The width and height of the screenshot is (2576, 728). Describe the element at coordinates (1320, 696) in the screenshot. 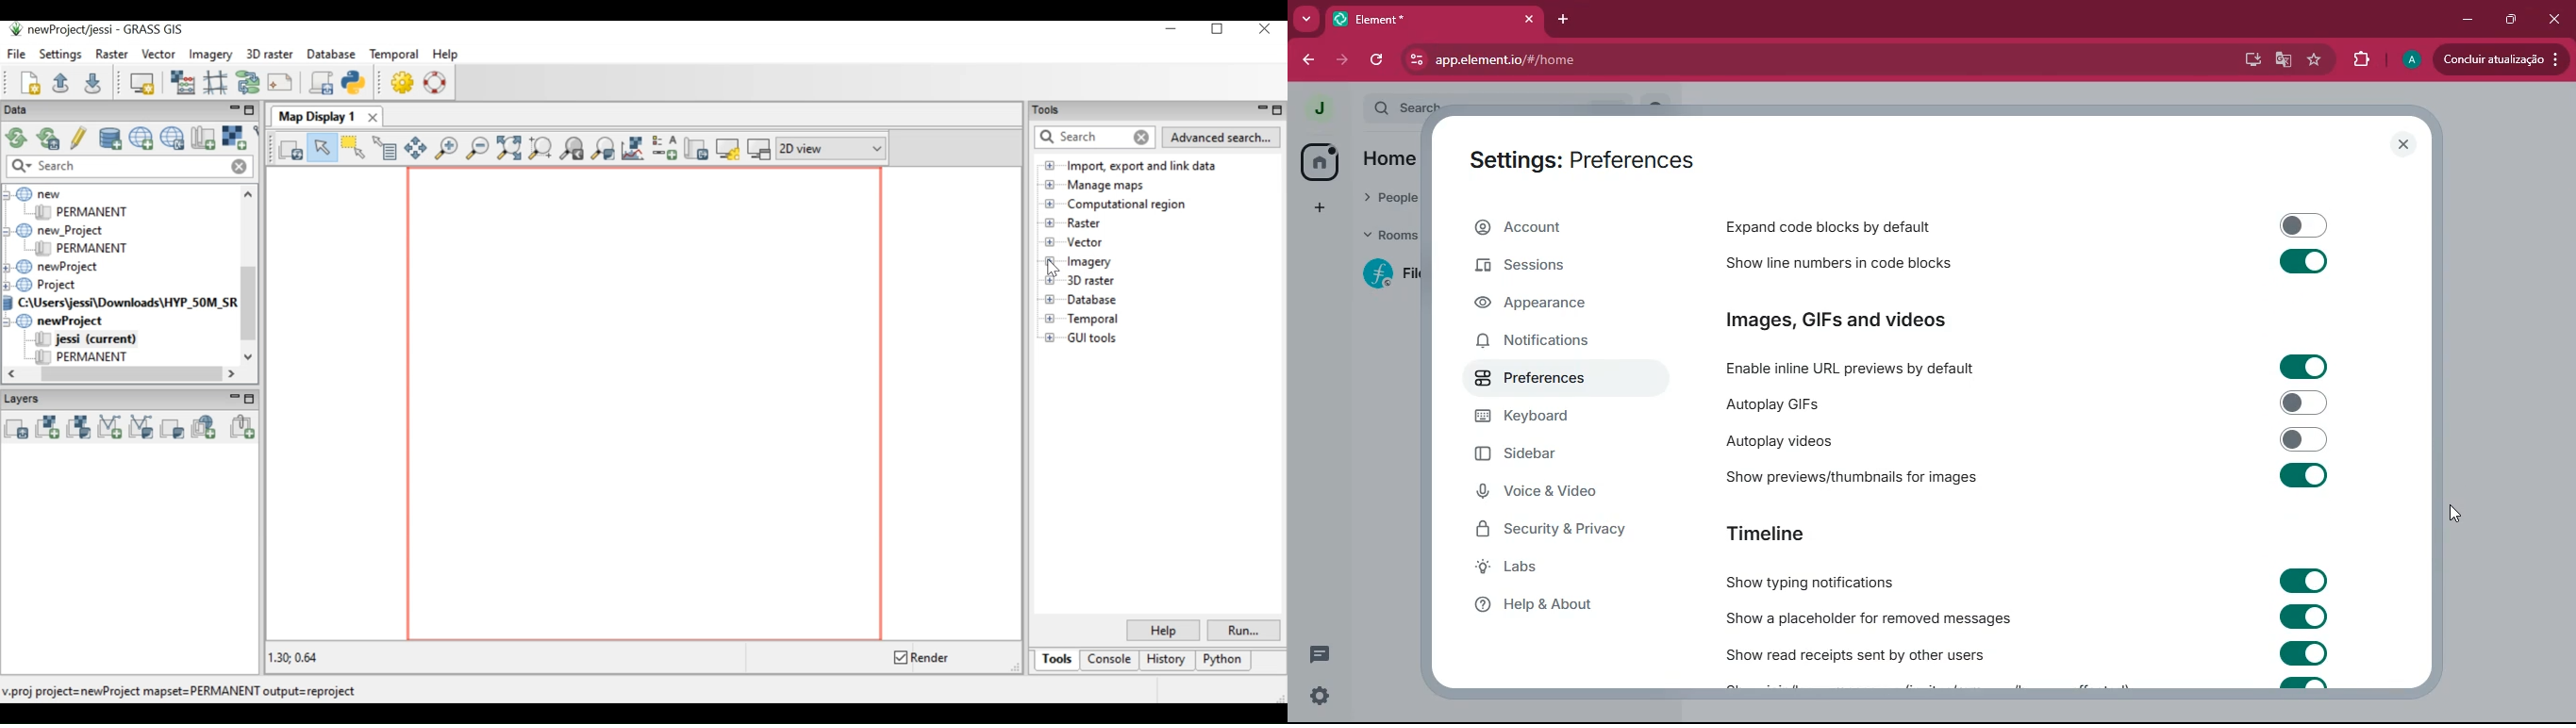

I see `quick settings` at that location.